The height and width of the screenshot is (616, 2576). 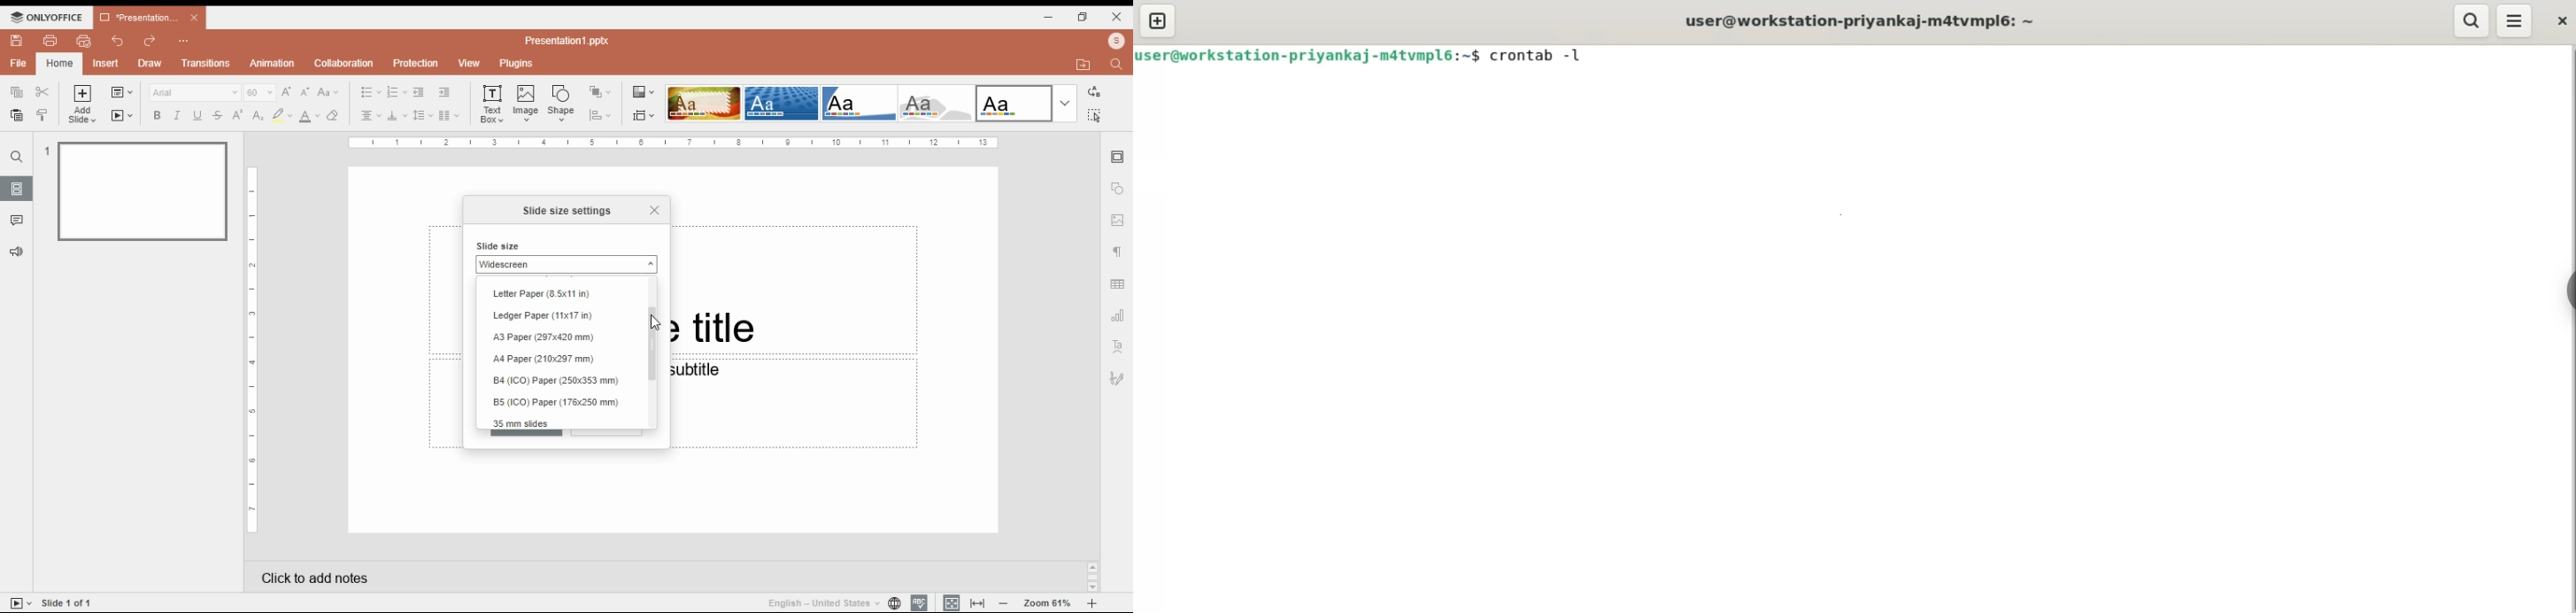 I want to click on chart settings, so click(x=1119, y=315).